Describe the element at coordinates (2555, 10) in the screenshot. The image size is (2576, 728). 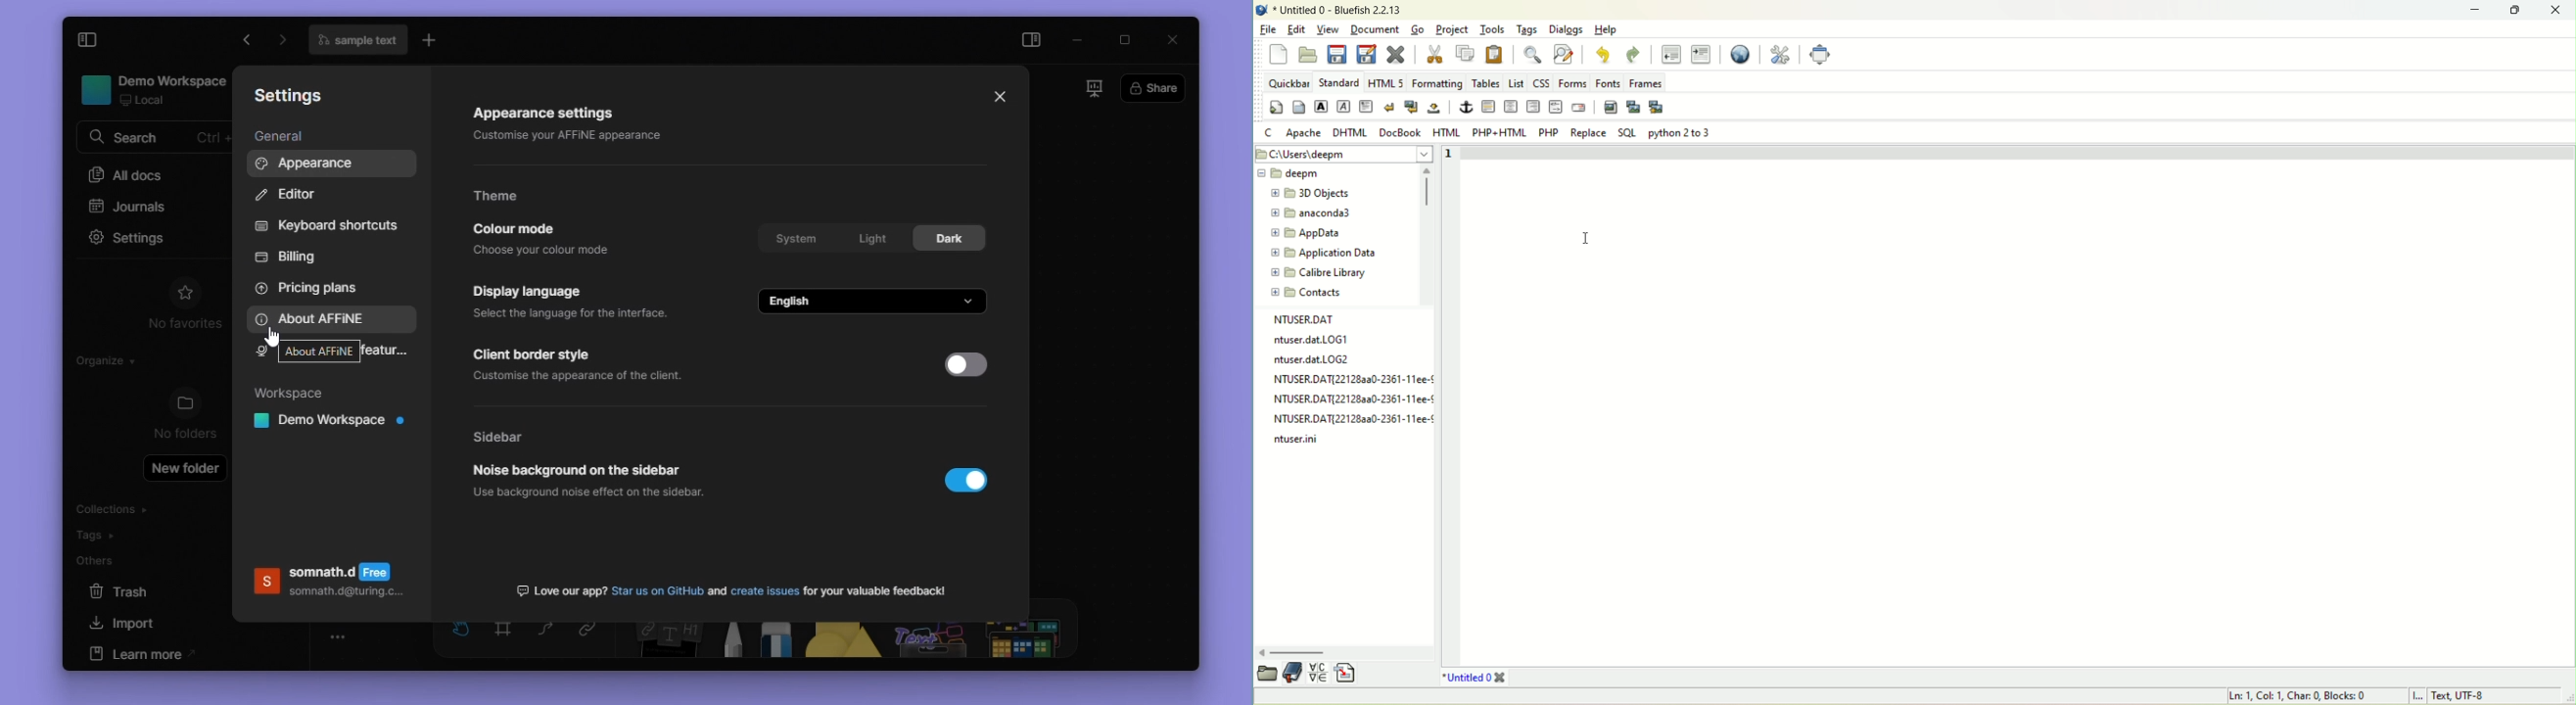
I see `close` at that location.